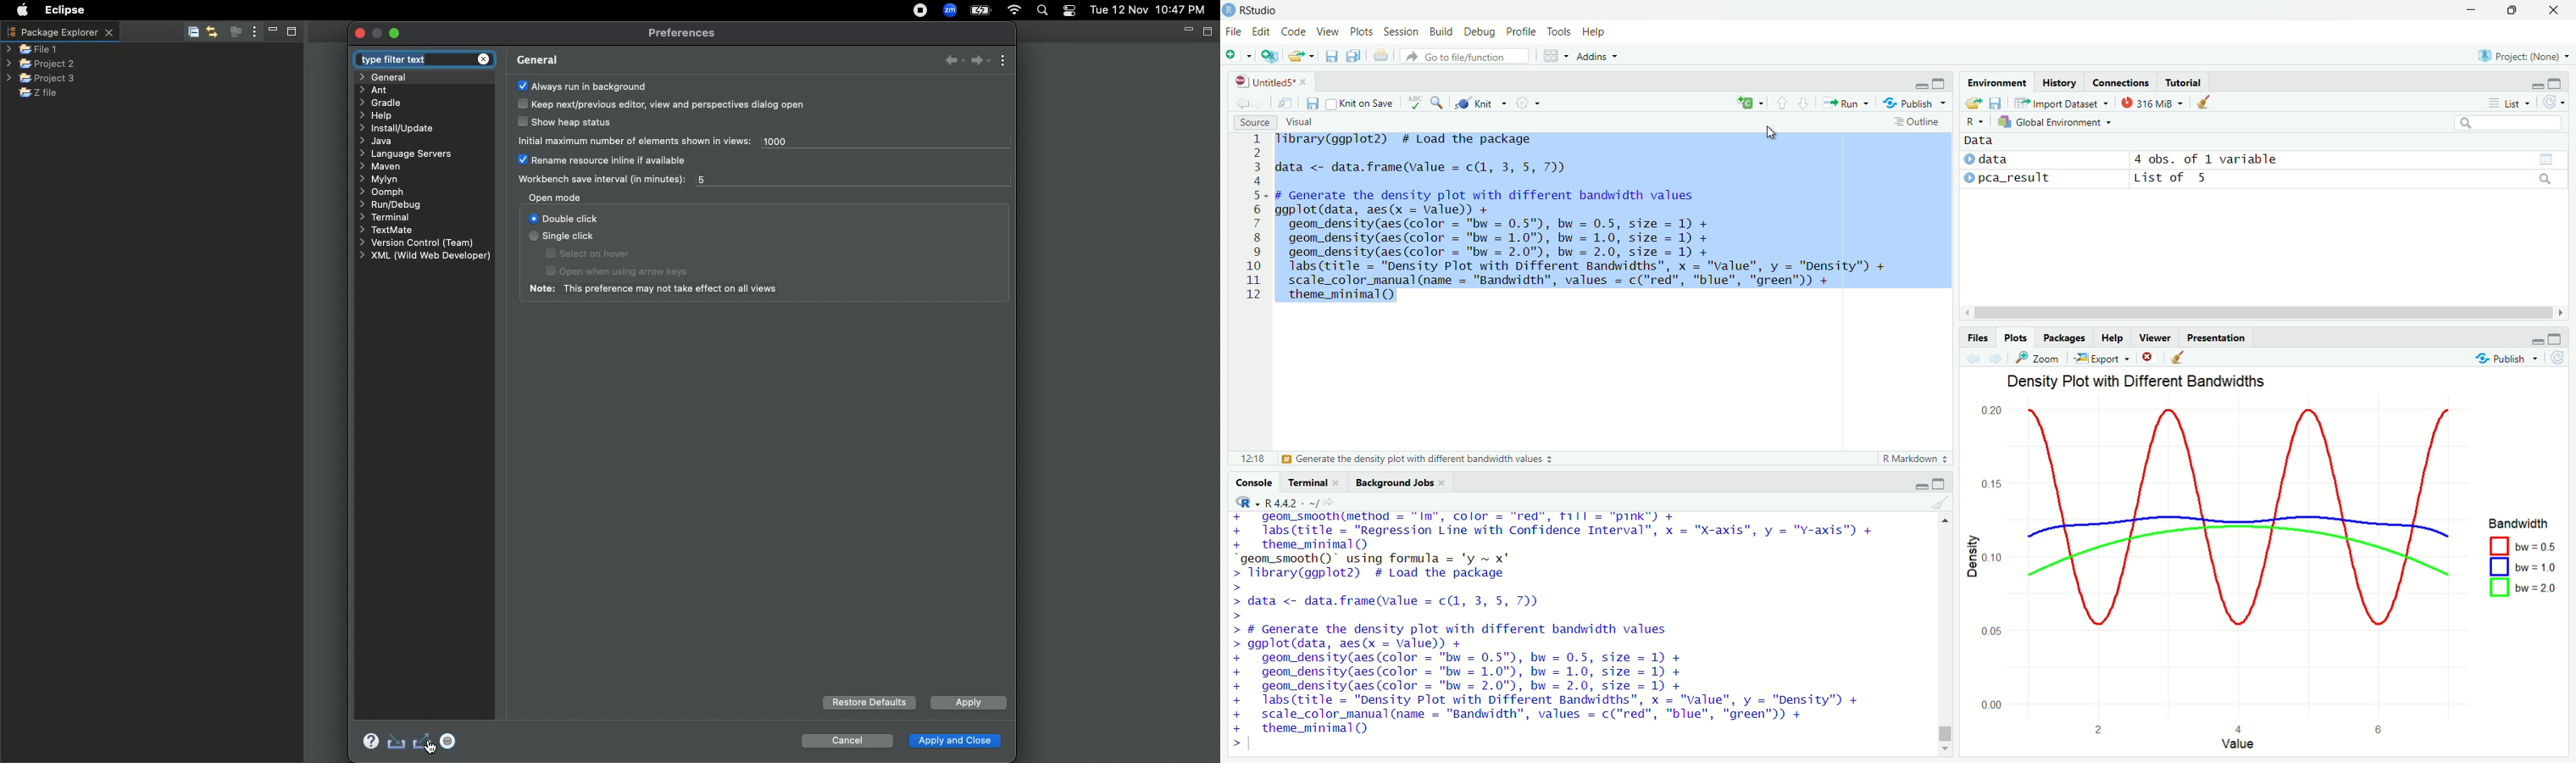 The image size is (2576, 784). I want to click on Version control (team), so click(414, 242).